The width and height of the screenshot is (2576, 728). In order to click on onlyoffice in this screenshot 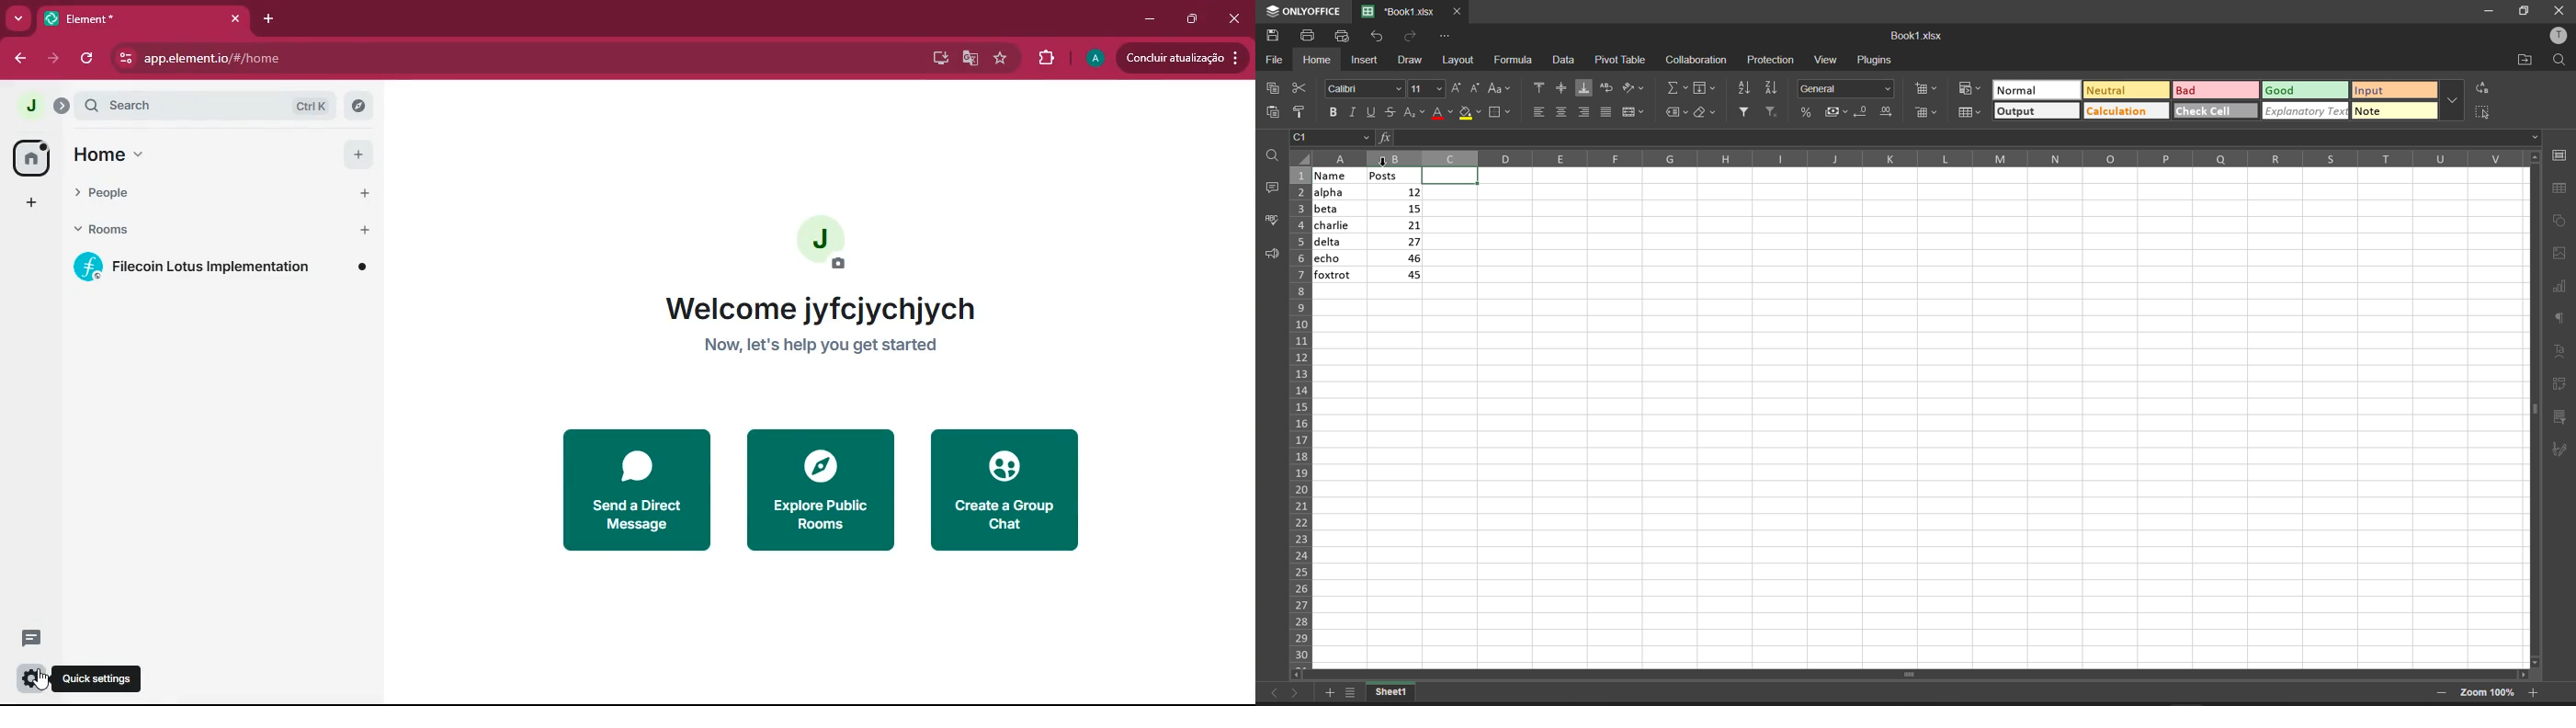, I will do `click(1306, 12)`.